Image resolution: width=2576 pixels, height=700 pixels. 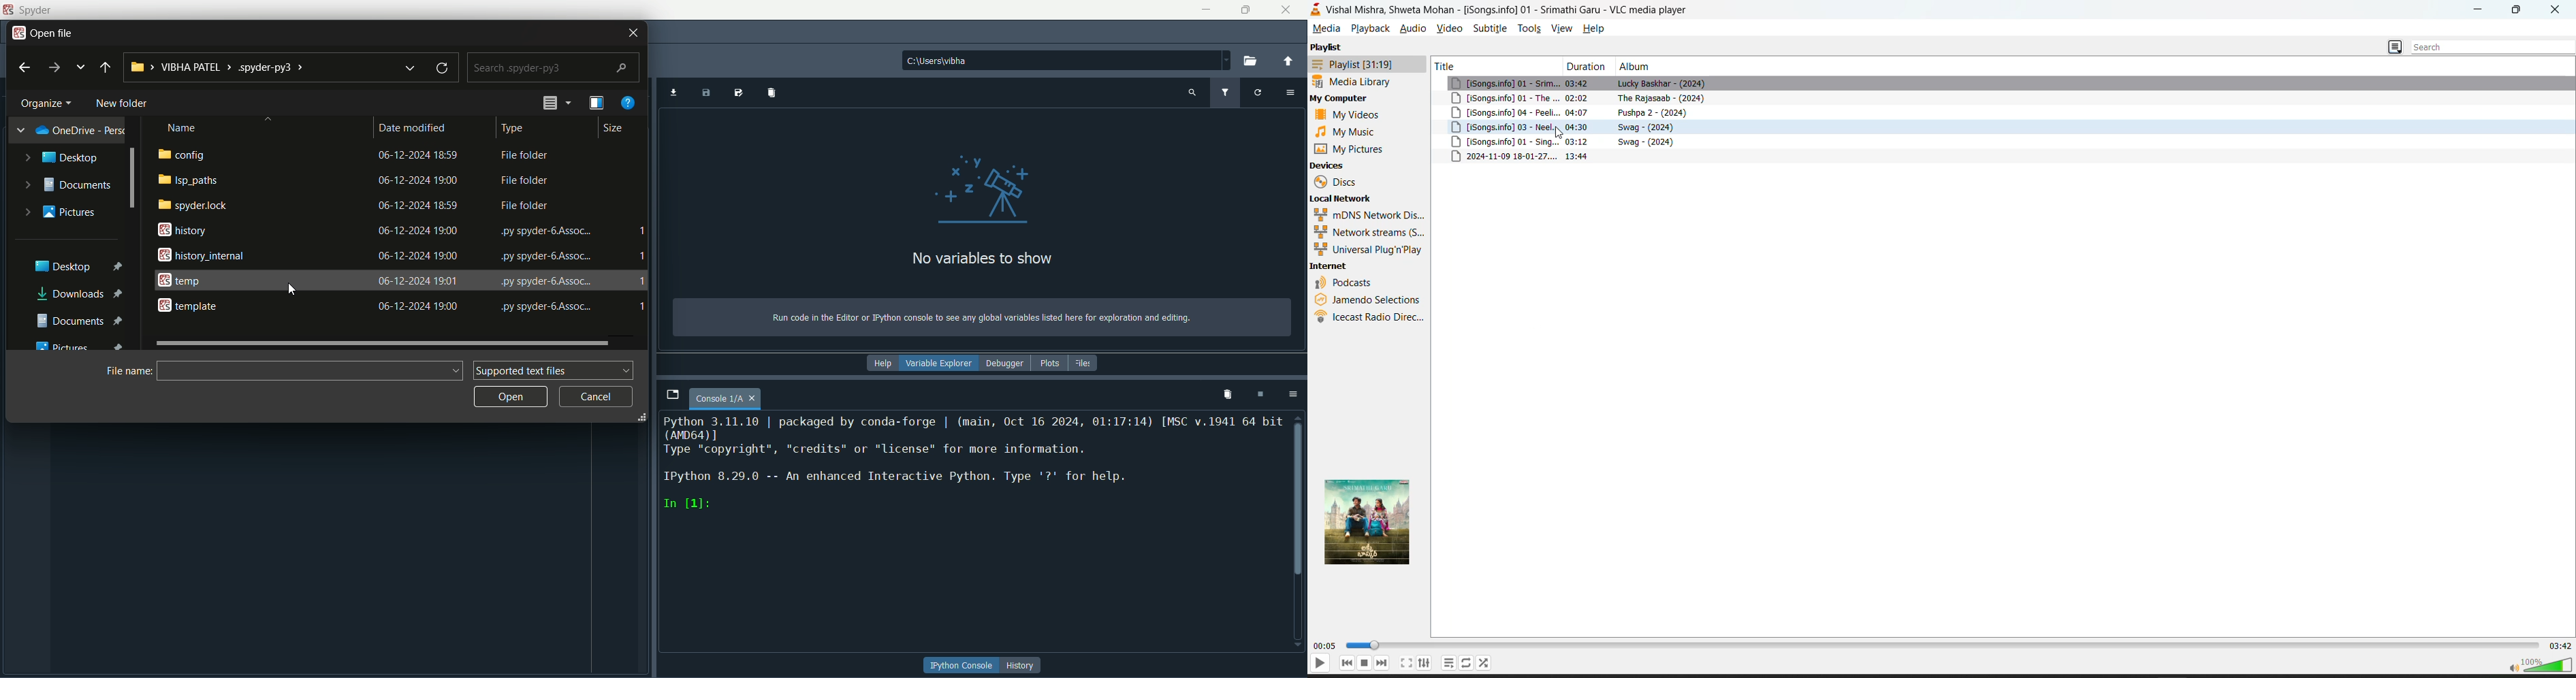 What do you see at coordinates (1049, 364) in the screenshot?
I see `plots` at bounding box center [1049, 364].